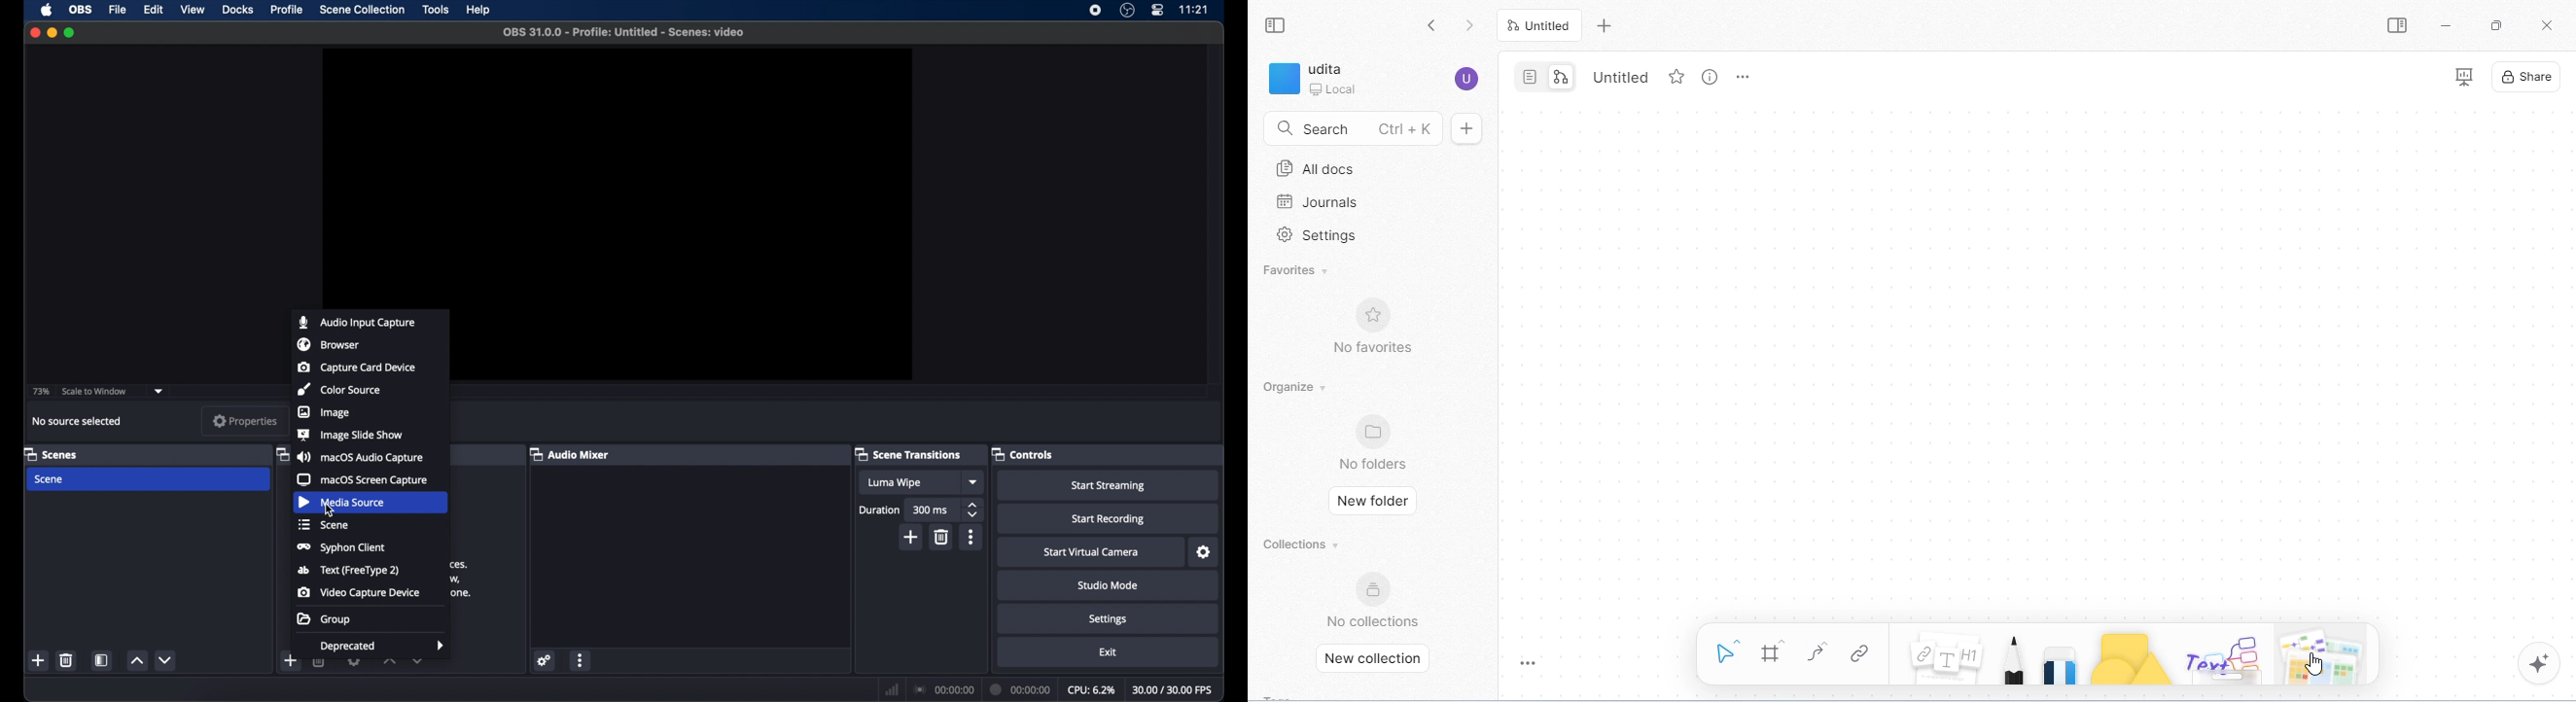 The height and width of the screenshot is (728, 2576). Describe the element at coordinates (246, 421) in the screenshot. I see `properties` at that location.